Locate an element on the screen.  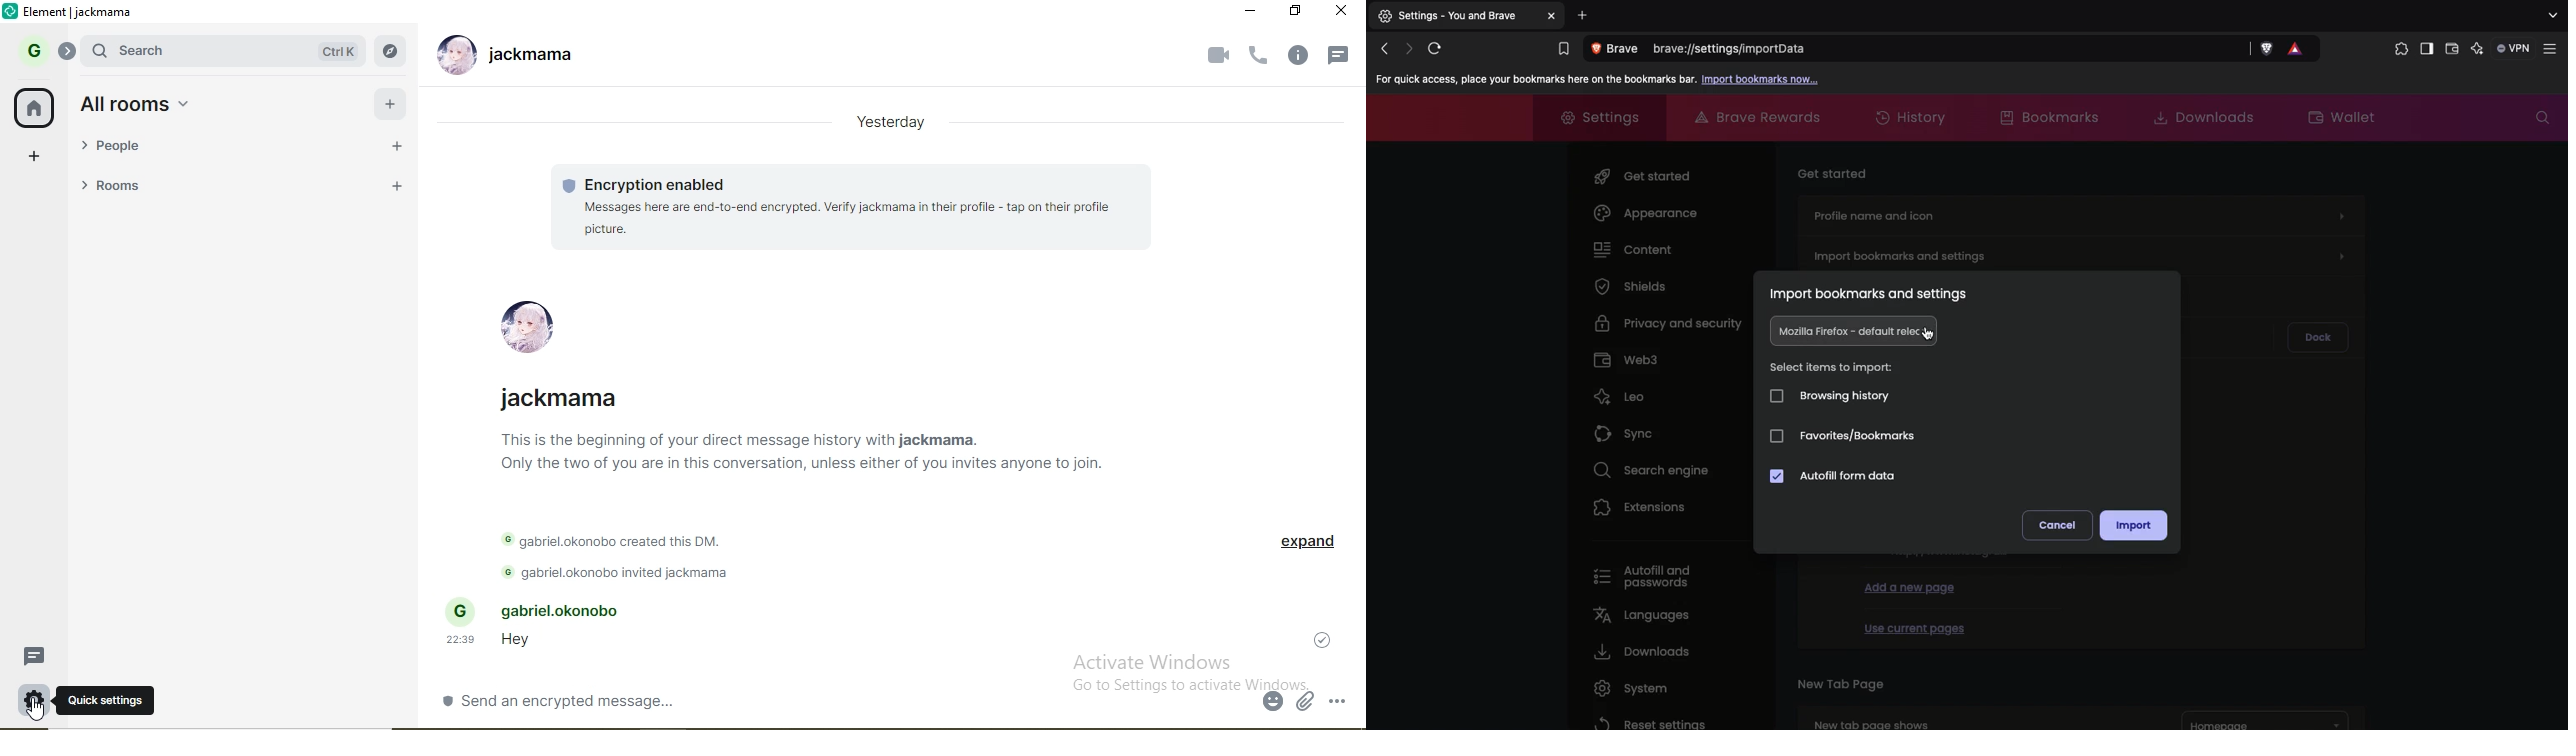
options is located at coordinates (1345, 702).